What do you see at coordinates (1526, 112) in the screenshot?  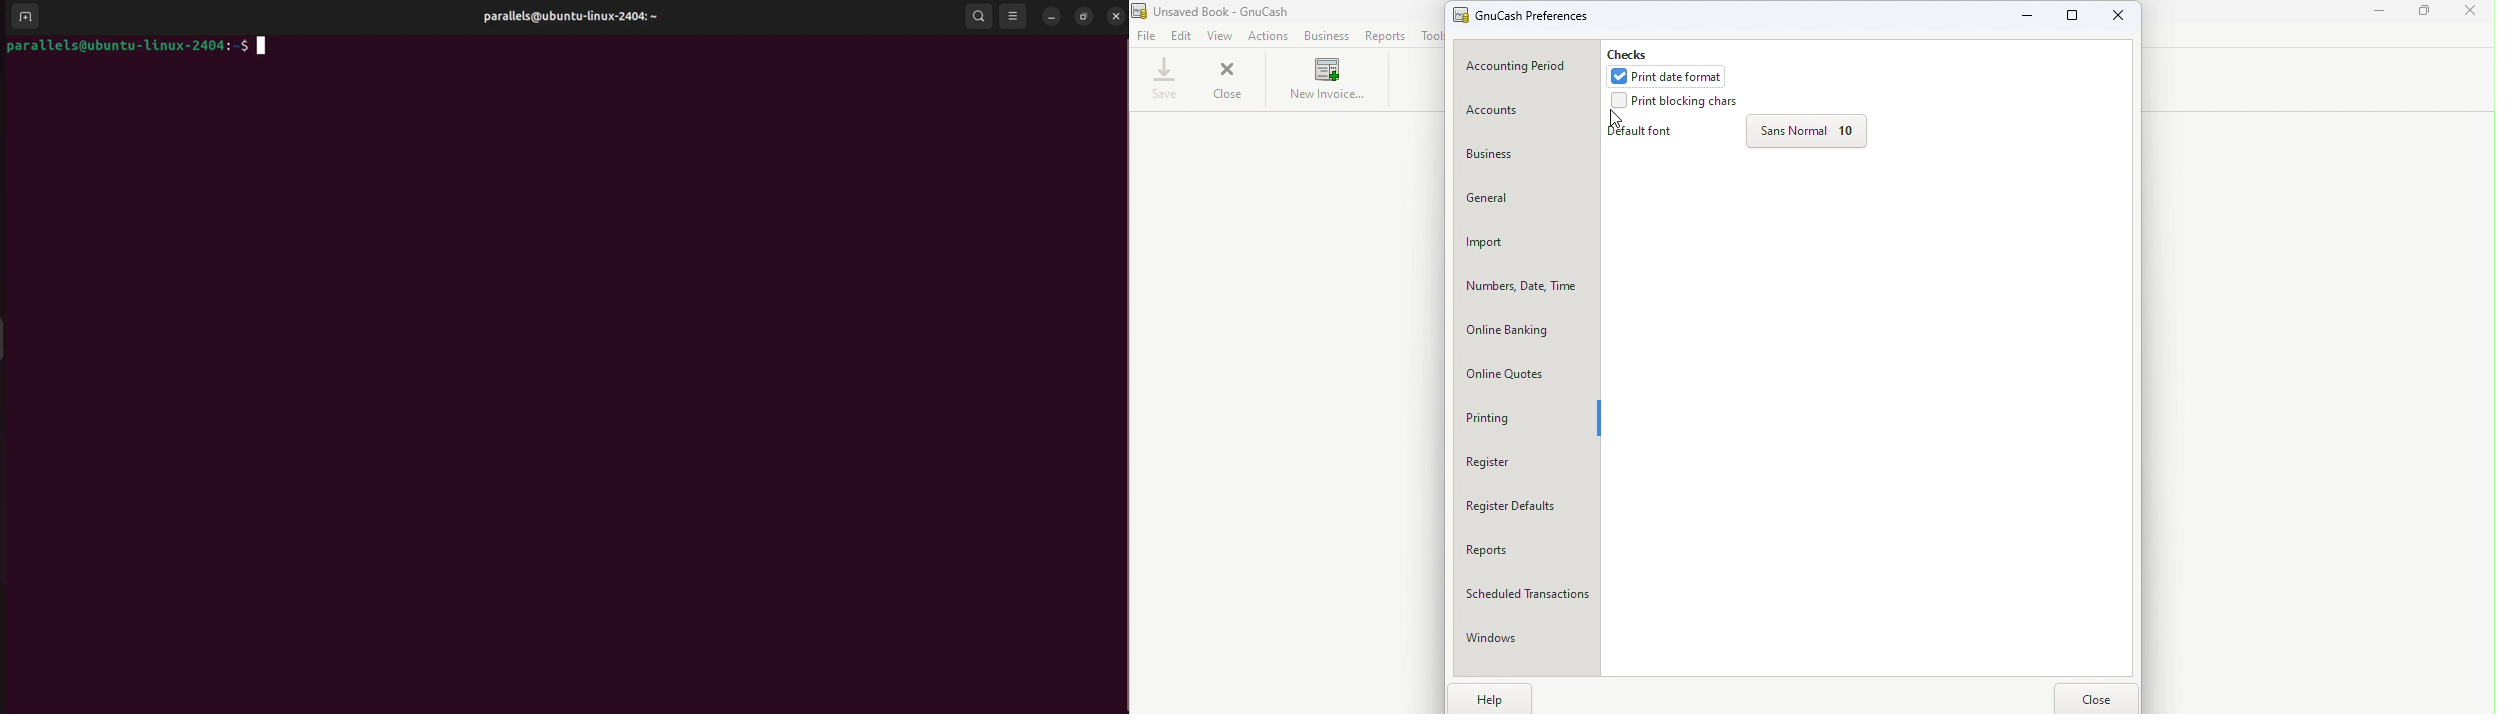 I see `Accounts` at bounding box center [1526, 112].